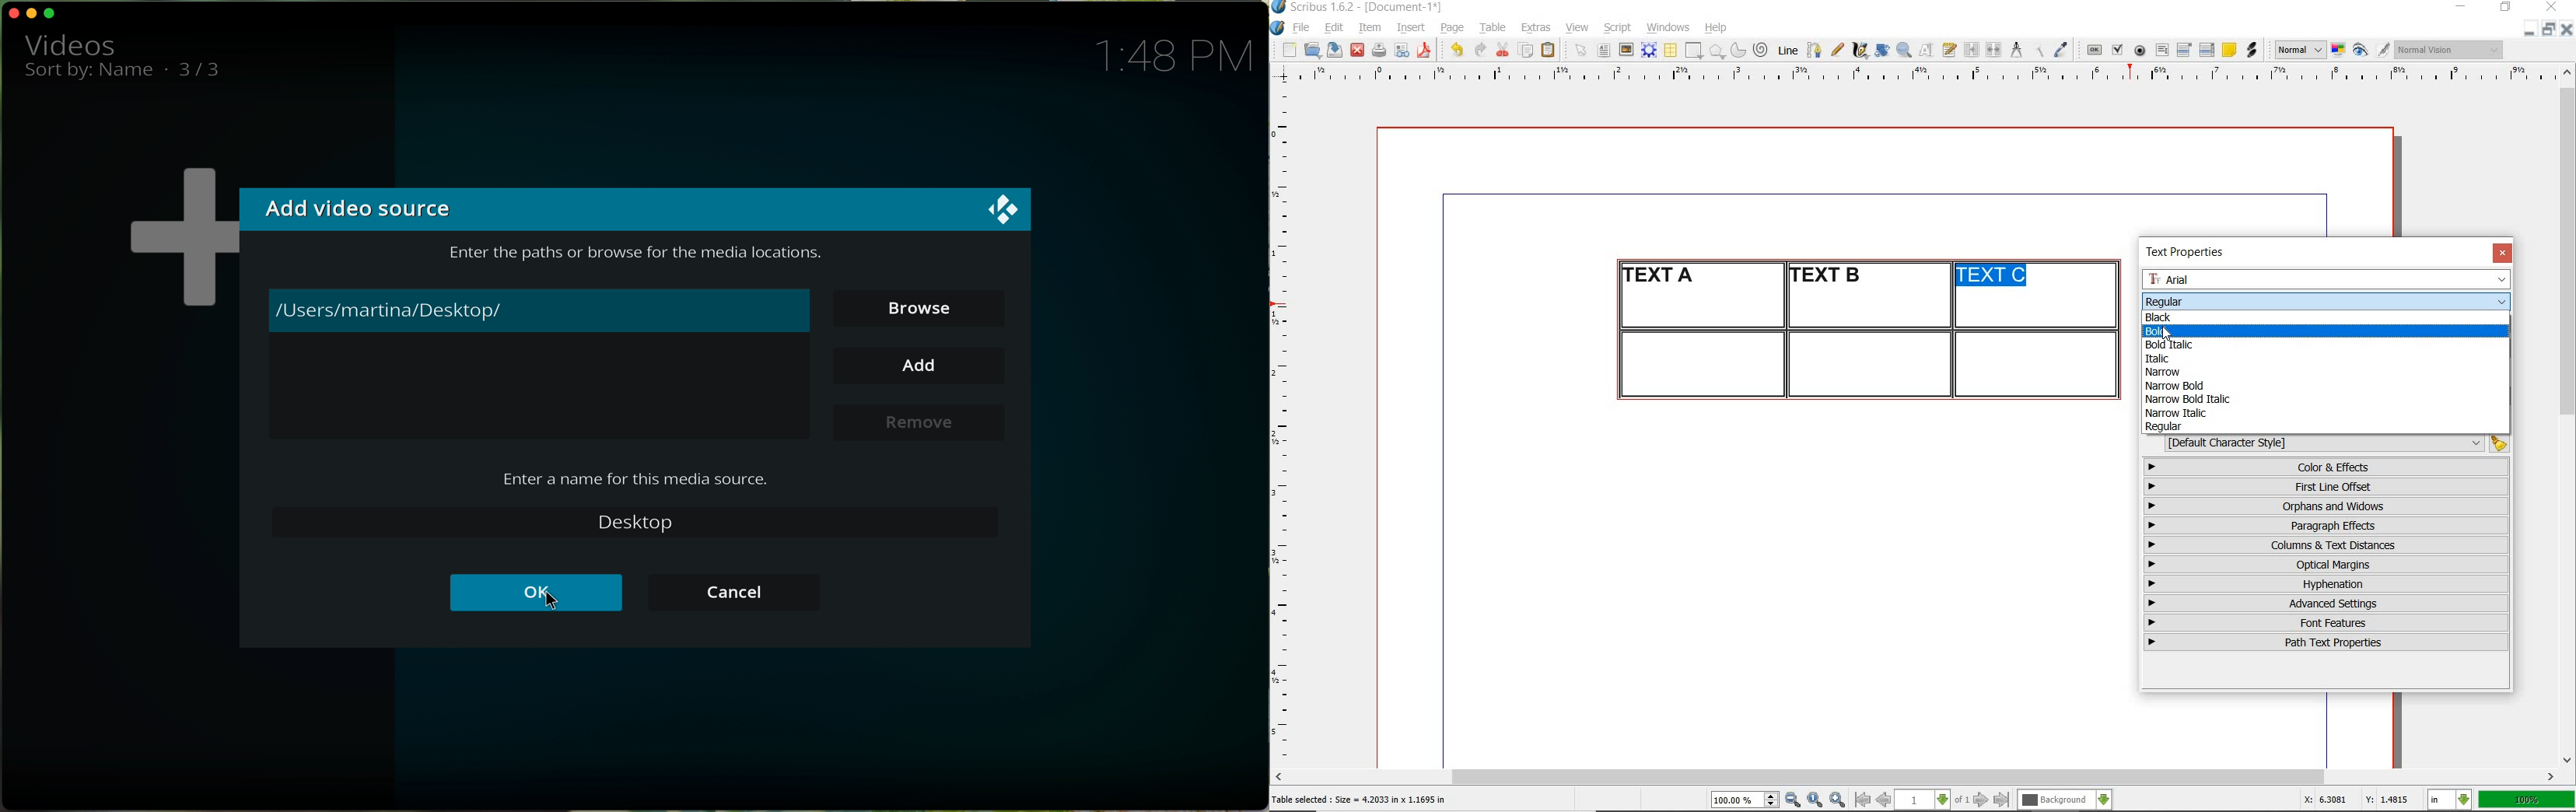 The height and width of the screenshot is (812, 2576). Describe the element at coordinates (639, 478) in the screenshot. I see `text` at that location.